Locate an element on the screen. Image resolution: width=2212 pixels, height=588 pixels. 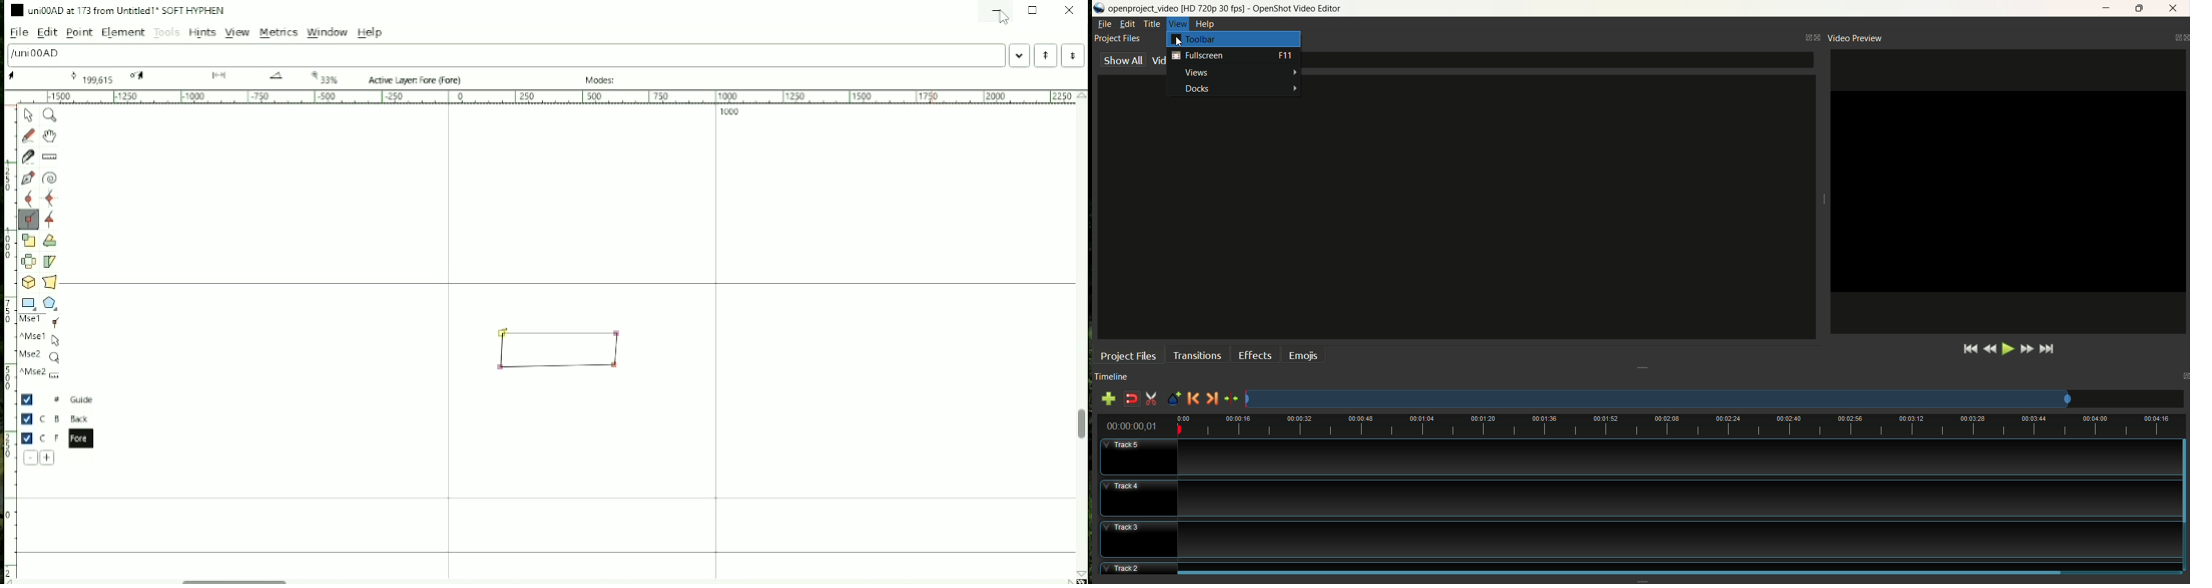
jump to start is located at coordinates (1967, 350).